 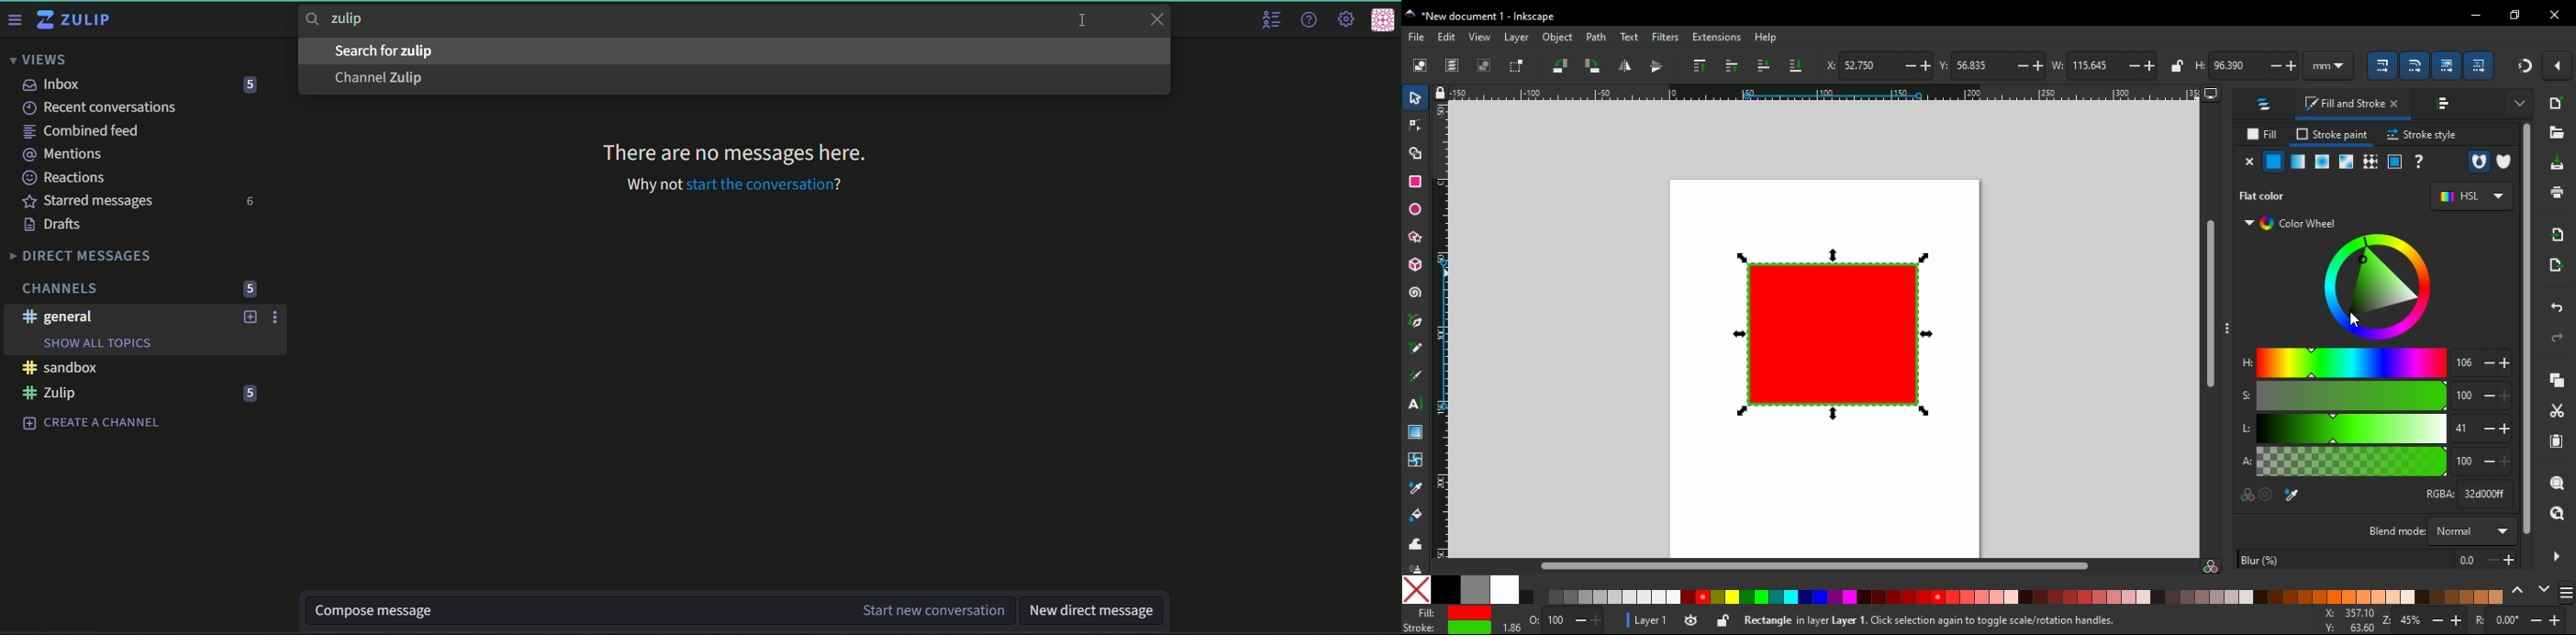 I want to click on RGBA code, so click(x=2437, y=494).